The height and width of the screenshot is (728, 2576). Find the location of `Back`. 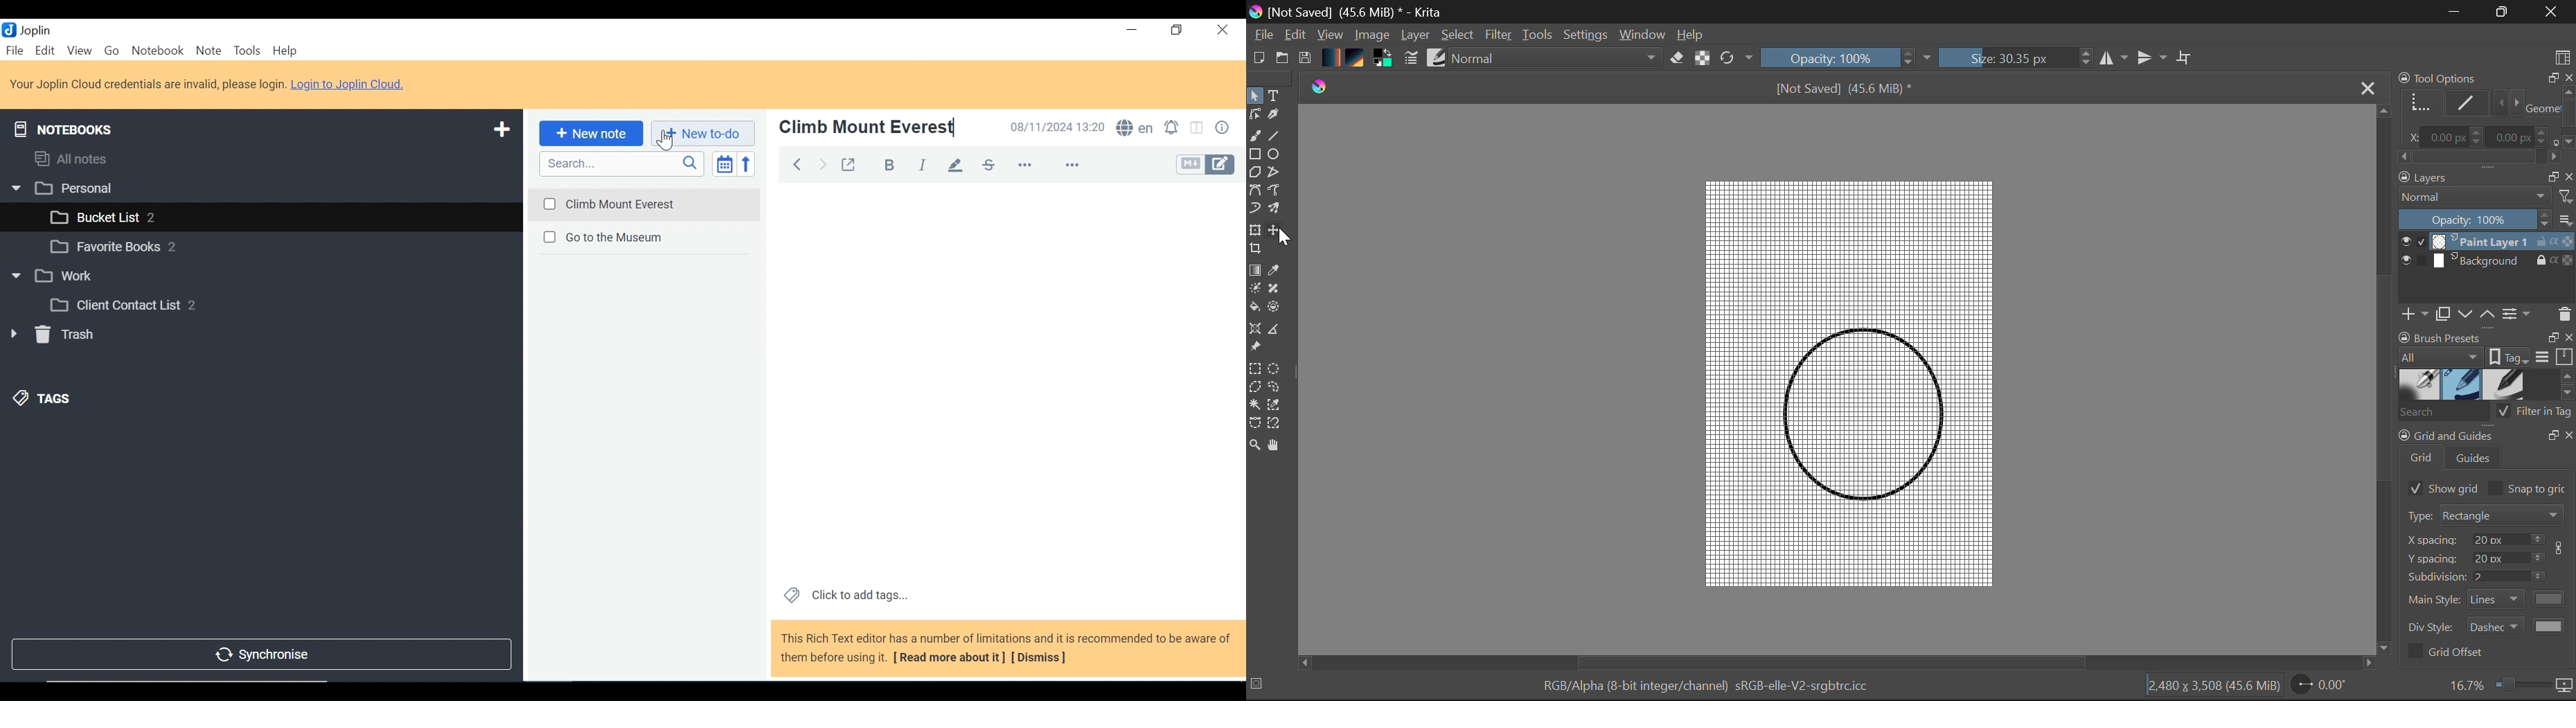

Back is located at coordinates (794, 163).